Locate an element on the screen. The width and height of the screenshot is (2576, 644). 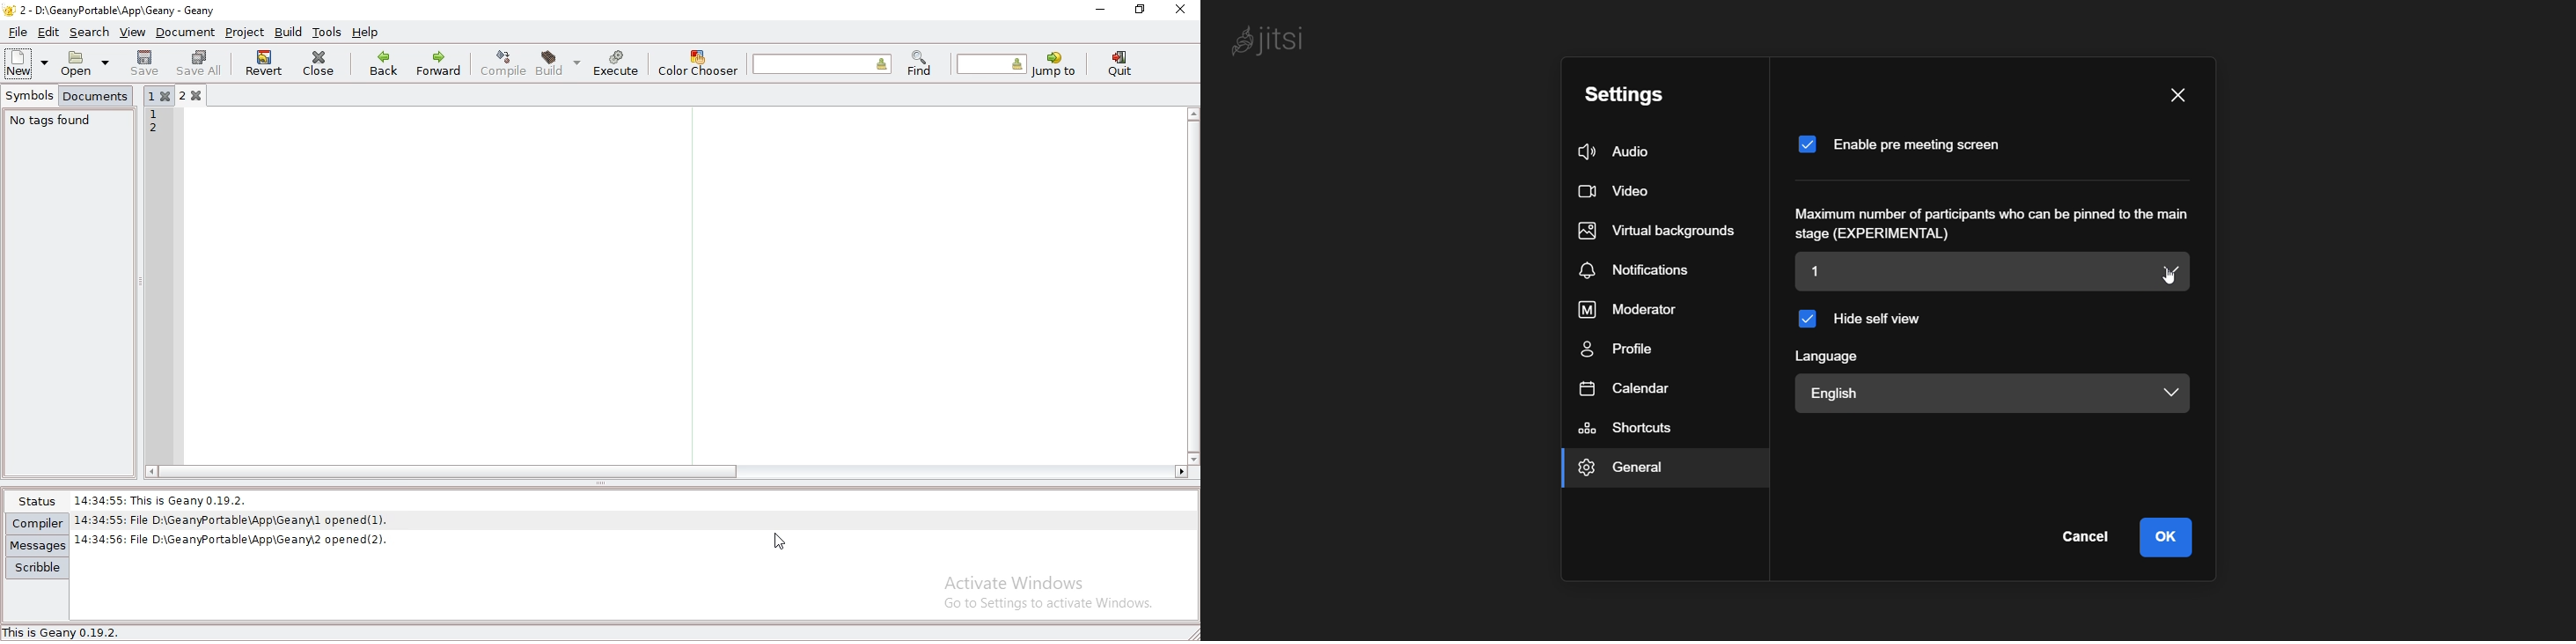
find is located at coordinates (919, 63).